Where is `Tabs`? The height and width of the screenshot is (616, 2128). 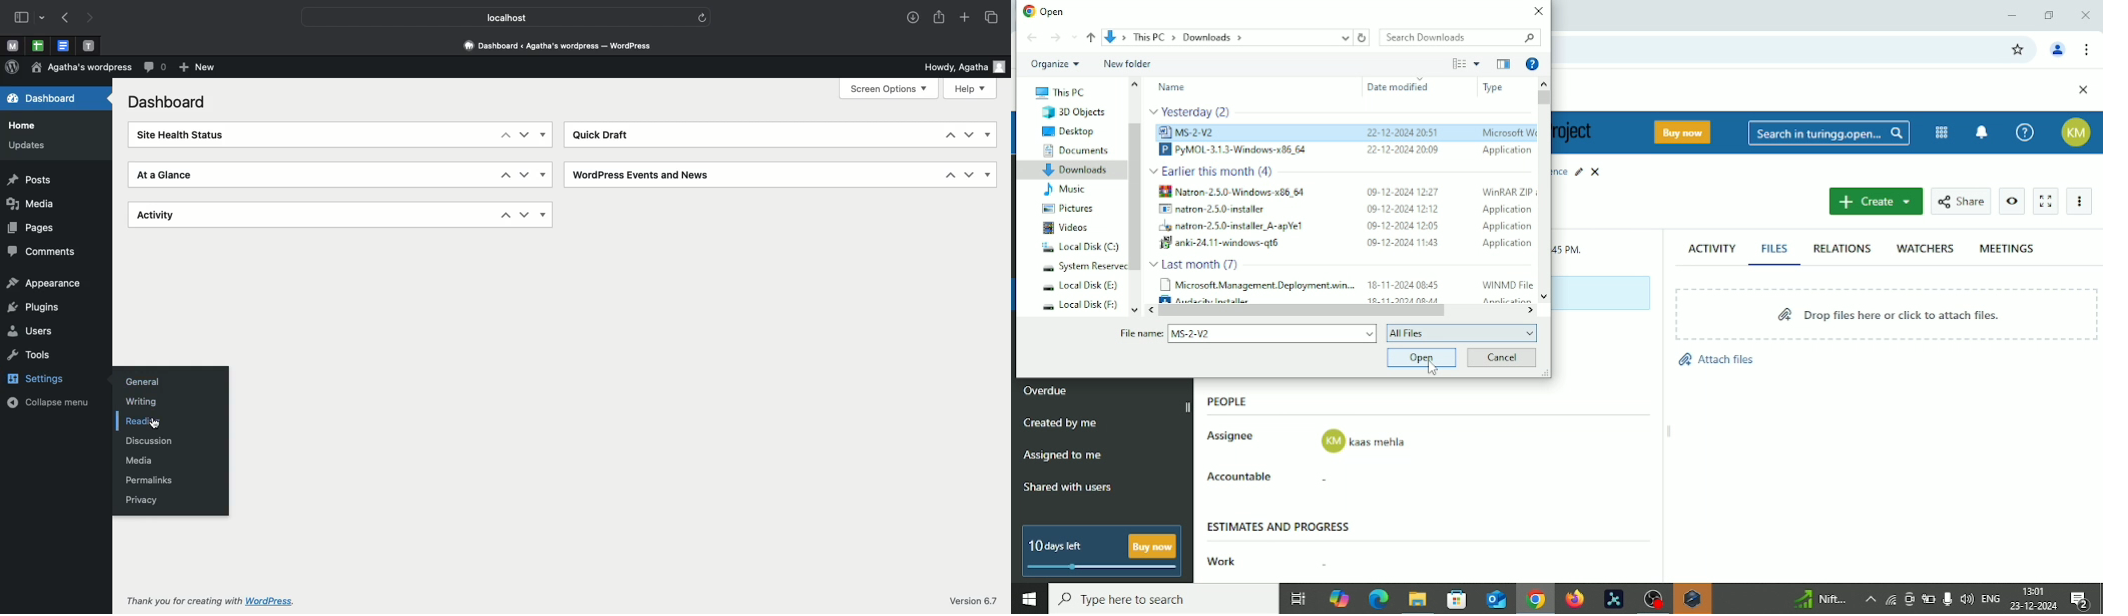
Tabs is located at coordinates (992, 17).